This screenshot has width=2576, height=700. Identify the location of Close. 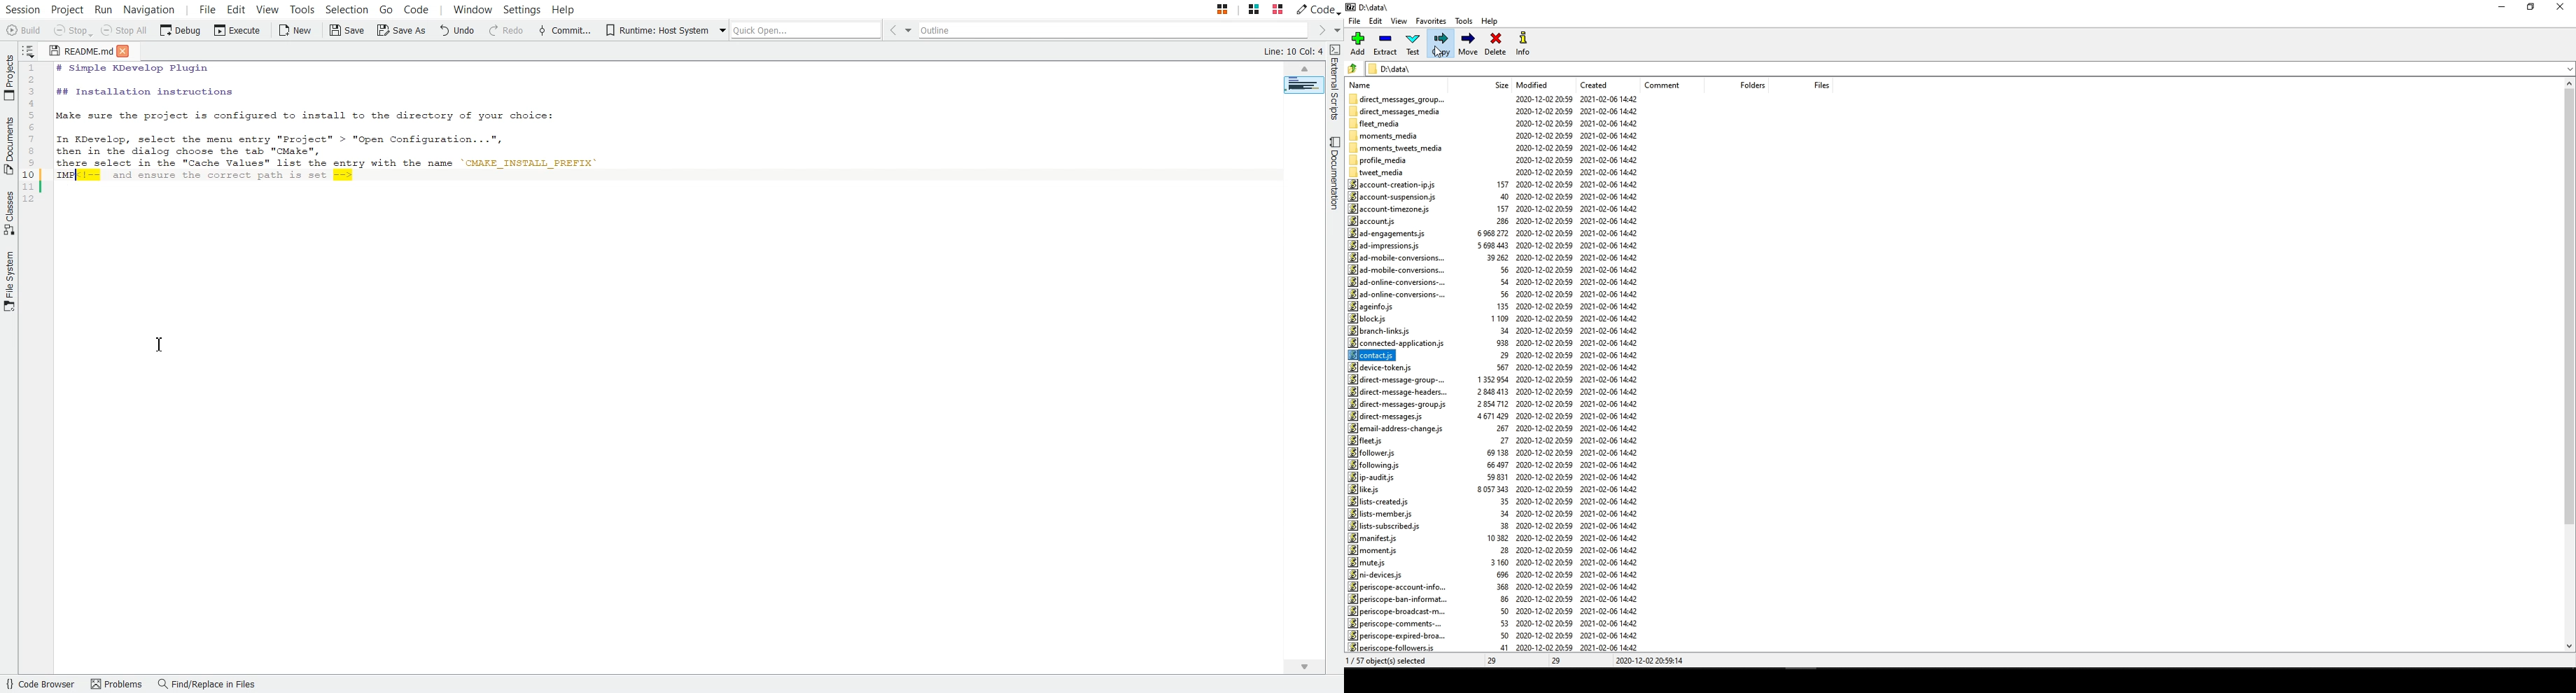
(127, 52).